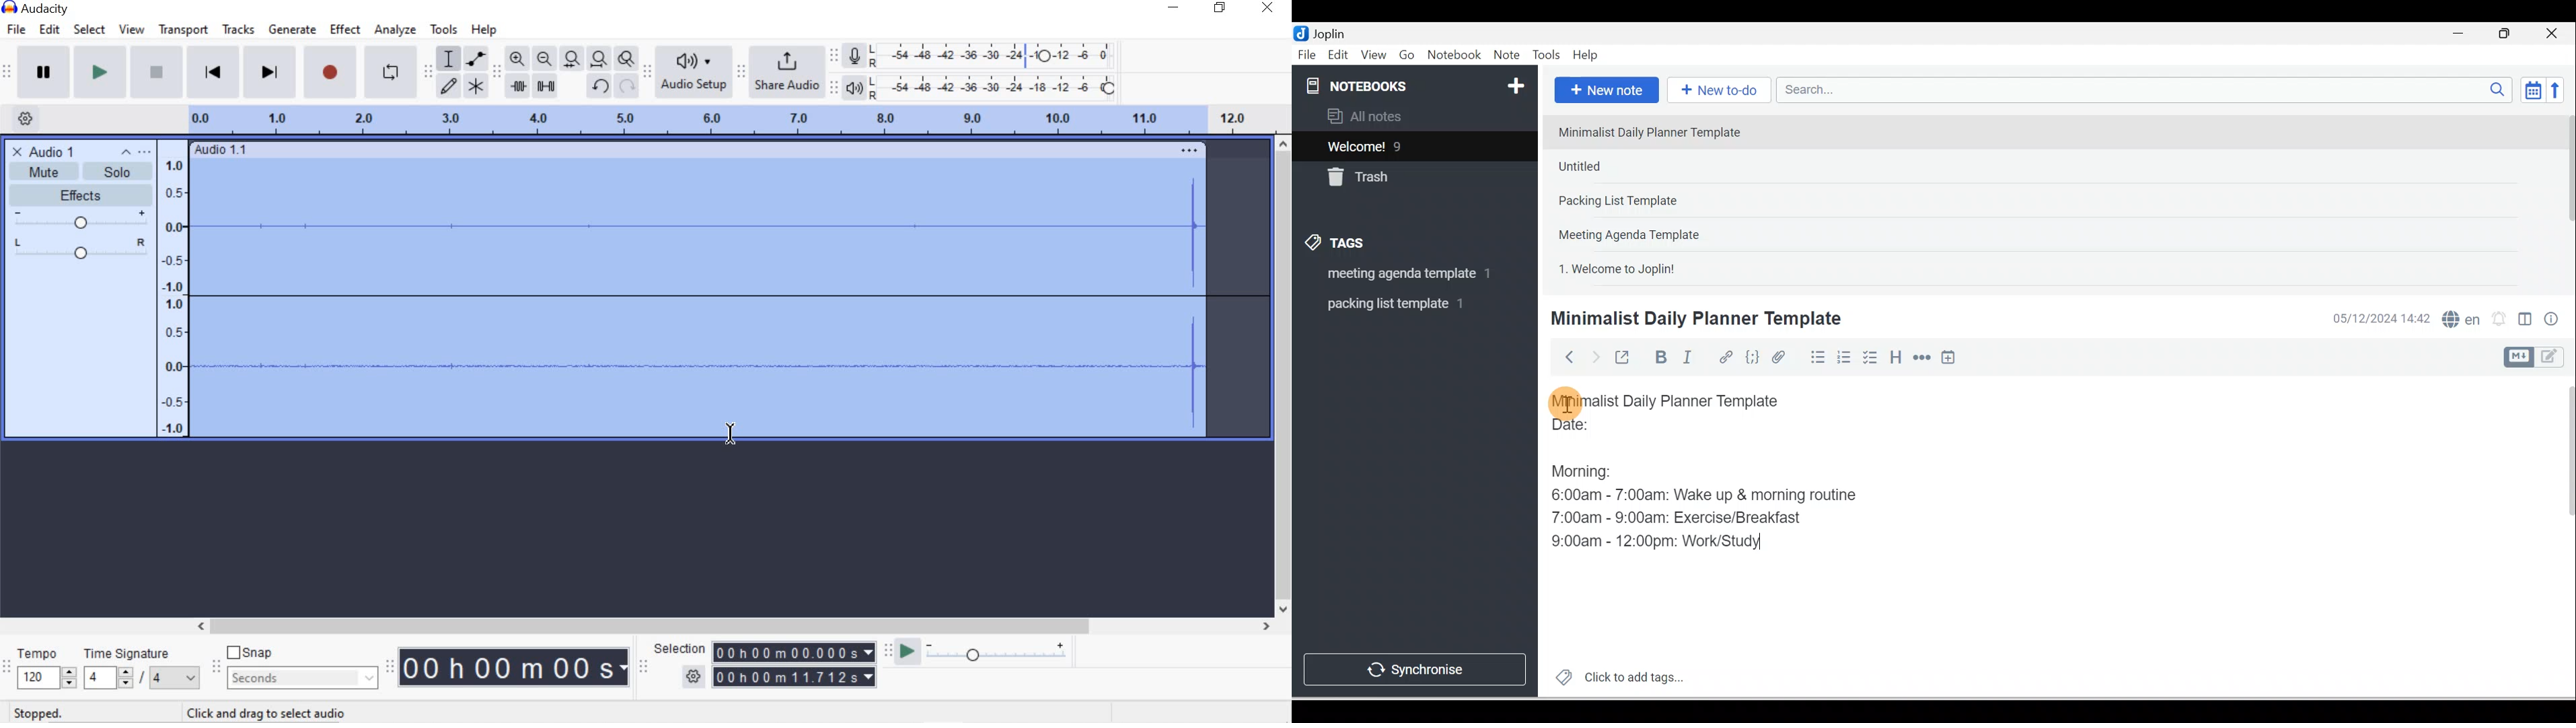  What do you see at coordinates (546, 85) in the screenshot?
I see `Silence audio selection` at bounding box center [546, 85].